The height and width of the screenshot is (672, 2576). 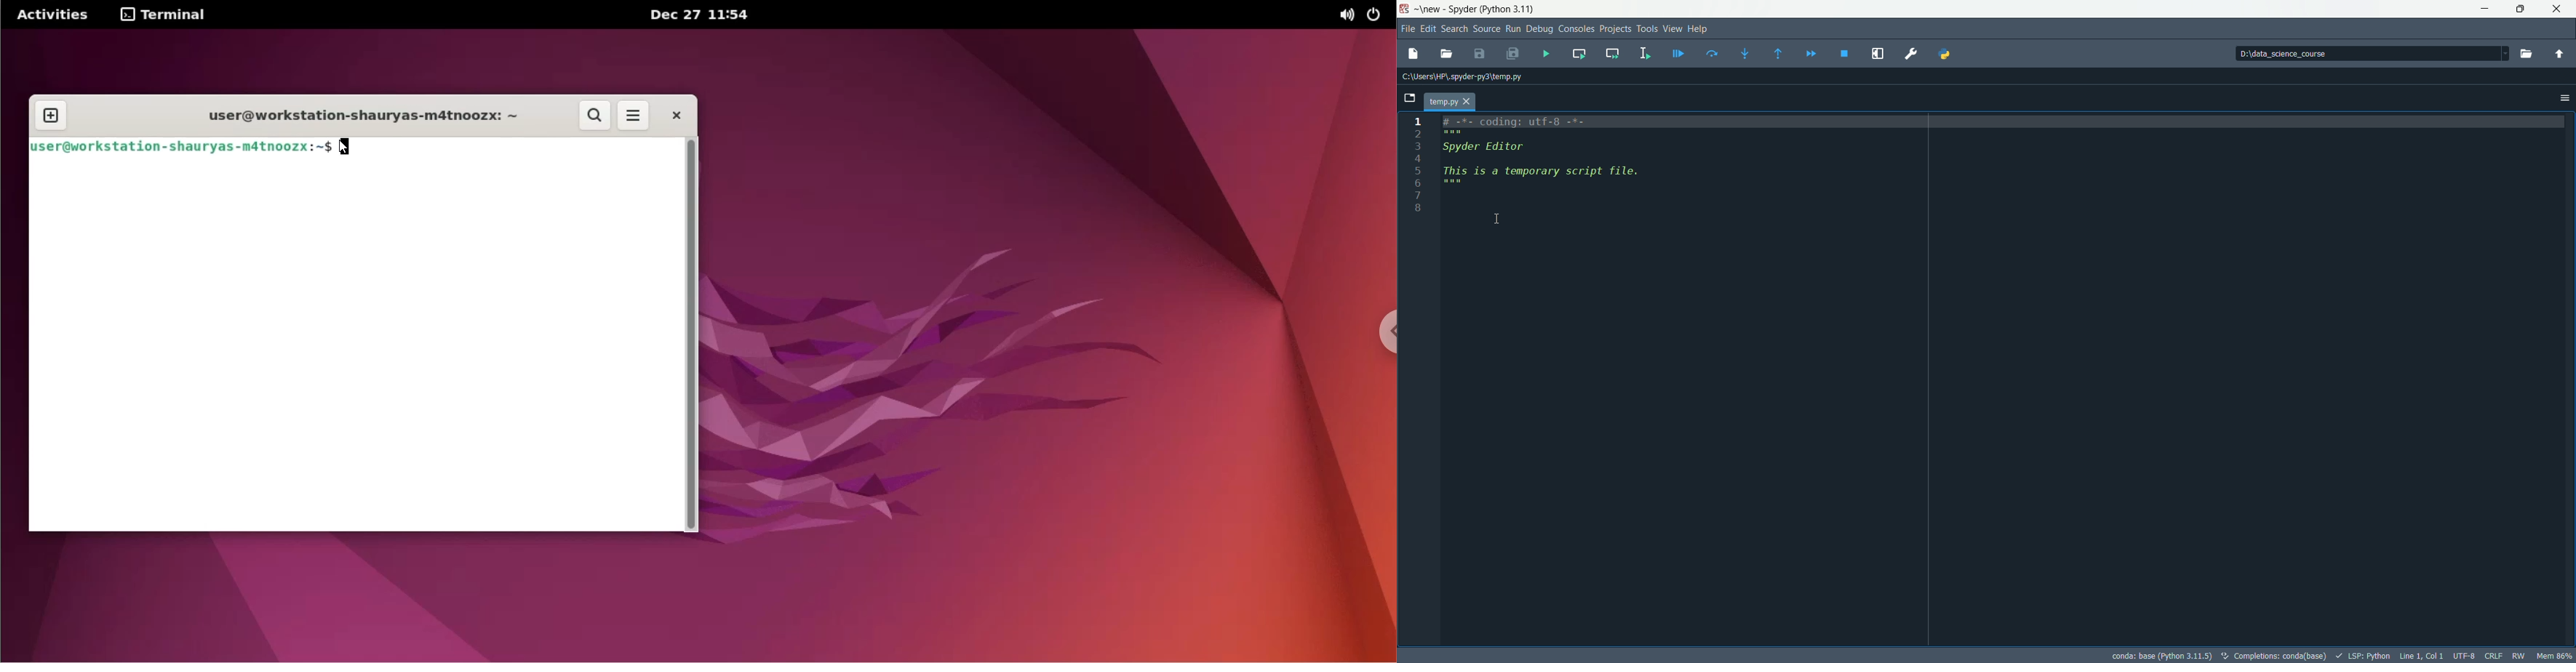 What do you see at coordinates (1677, 54) in the screenshot?
I see `debug file` at bounding box center [1677, 54].